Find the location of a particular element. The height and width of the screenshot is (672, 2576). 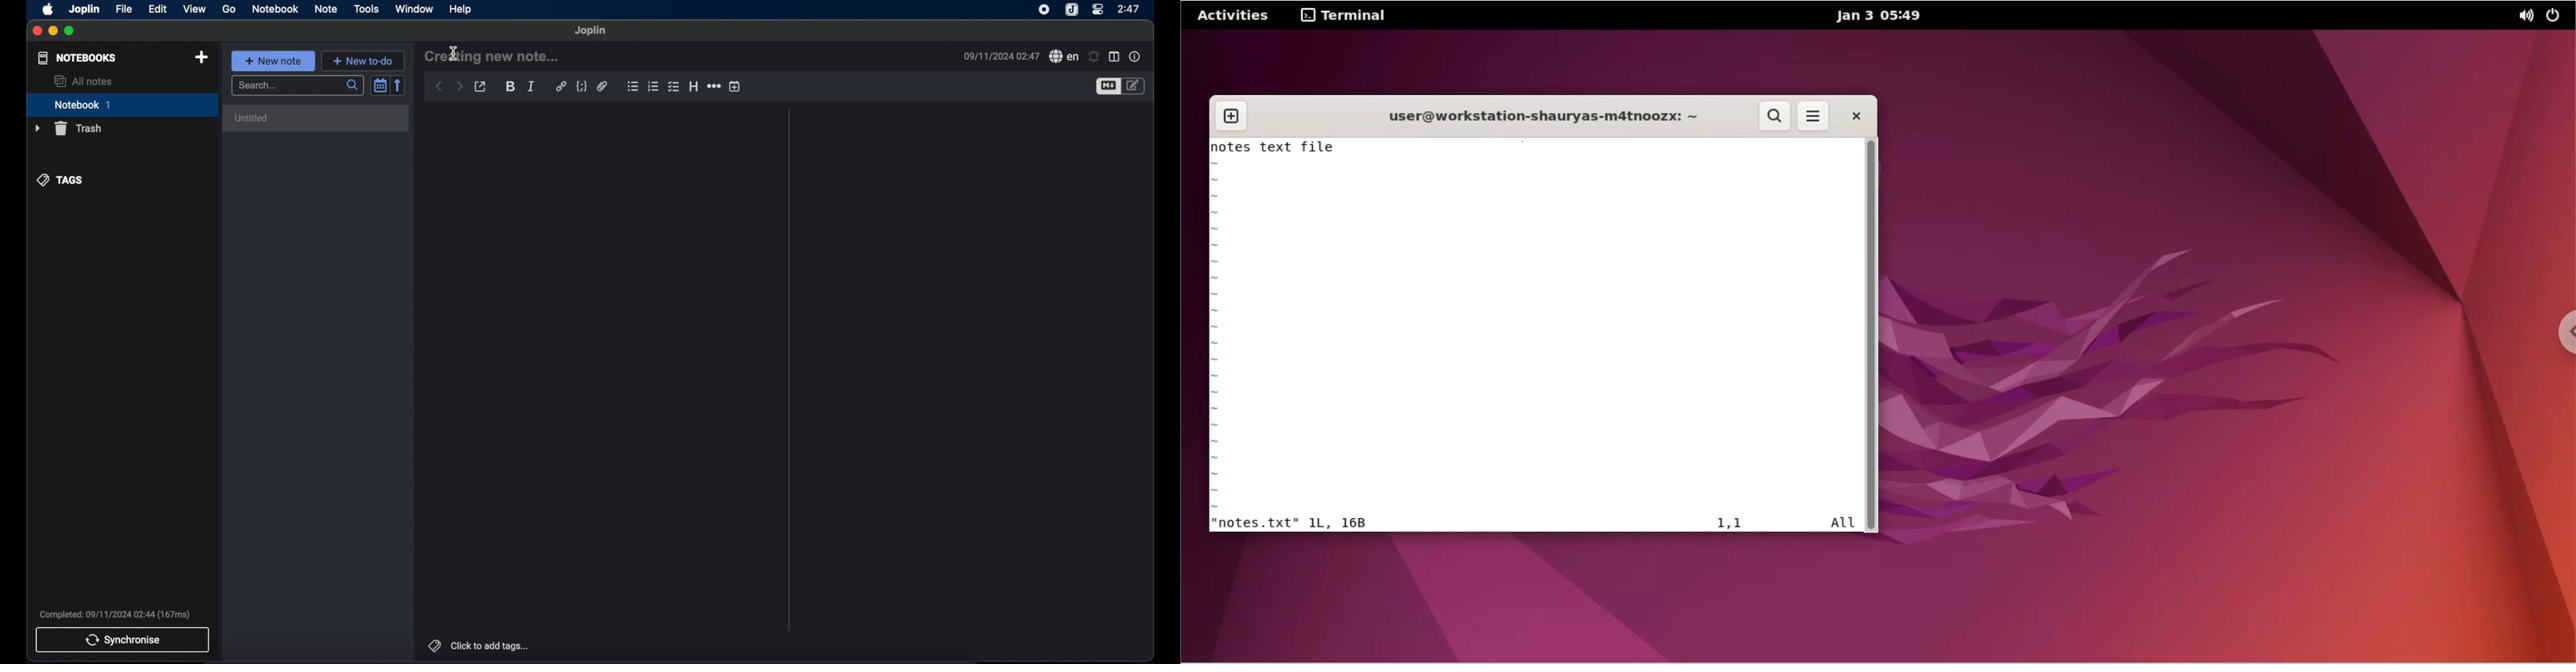

new tab is located at coordinates (1232, 117).